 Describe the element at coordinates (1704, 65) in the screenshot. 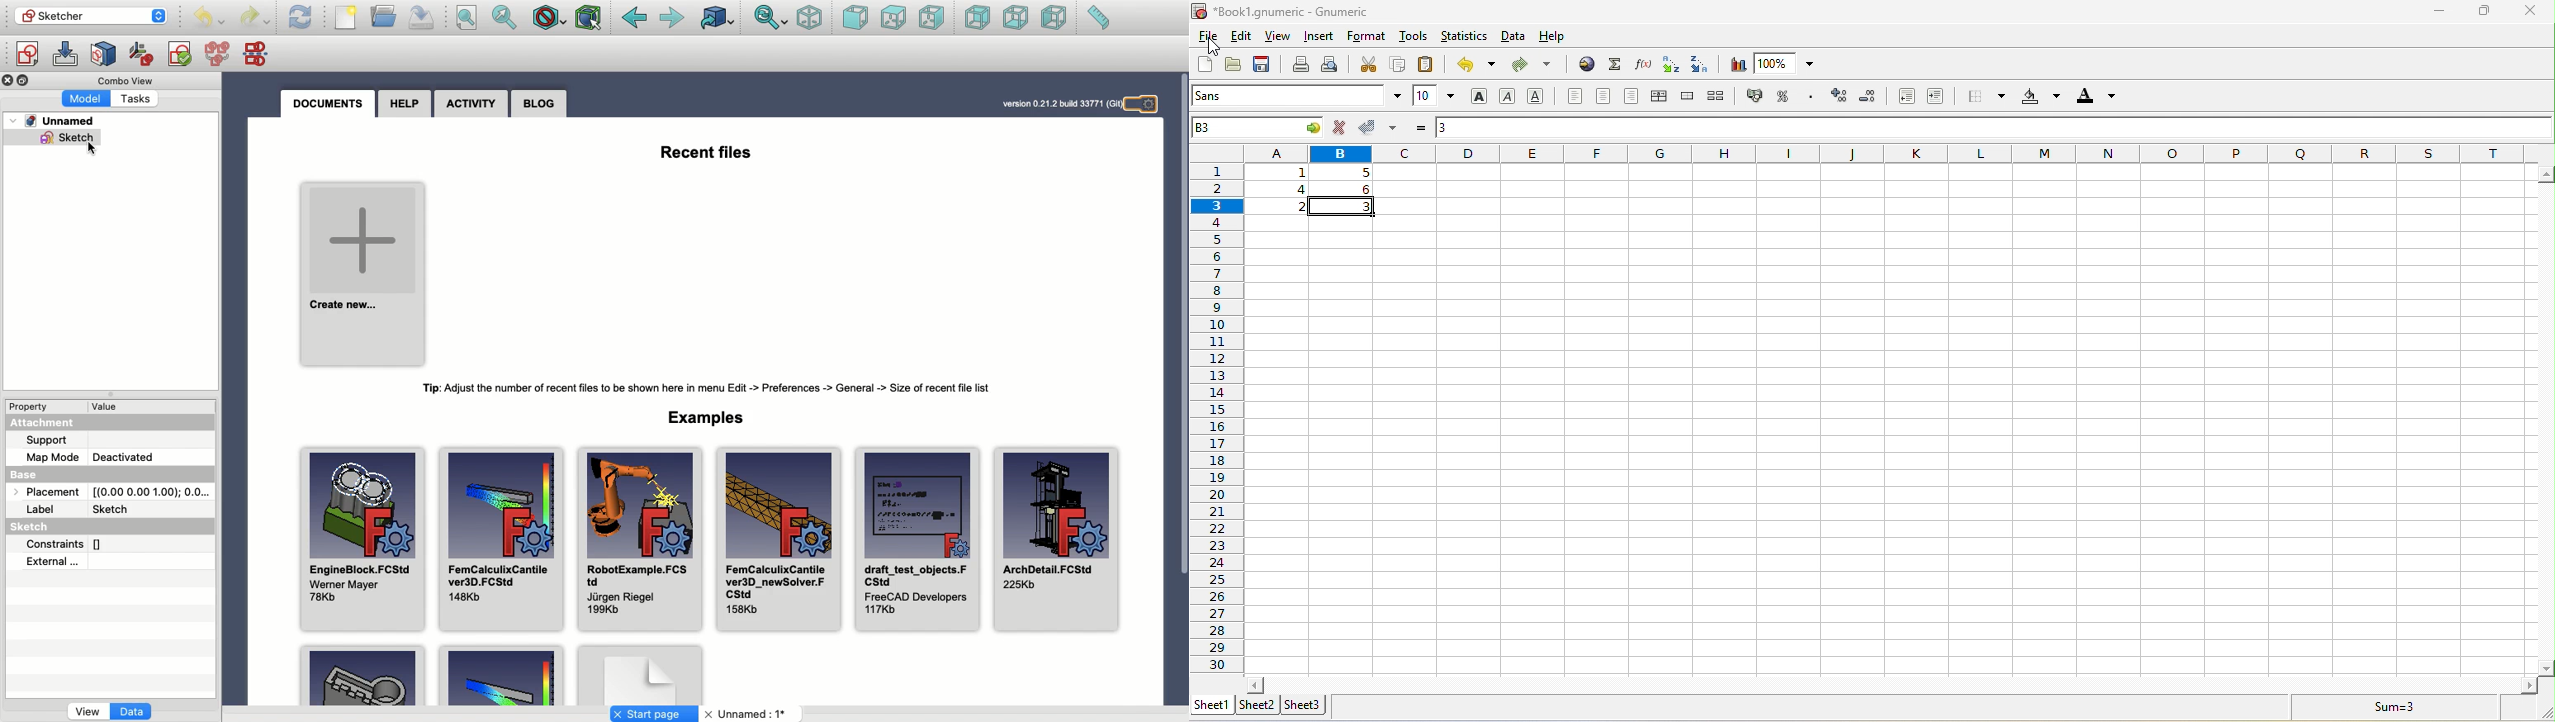

I see `sort descending order based` at that location.